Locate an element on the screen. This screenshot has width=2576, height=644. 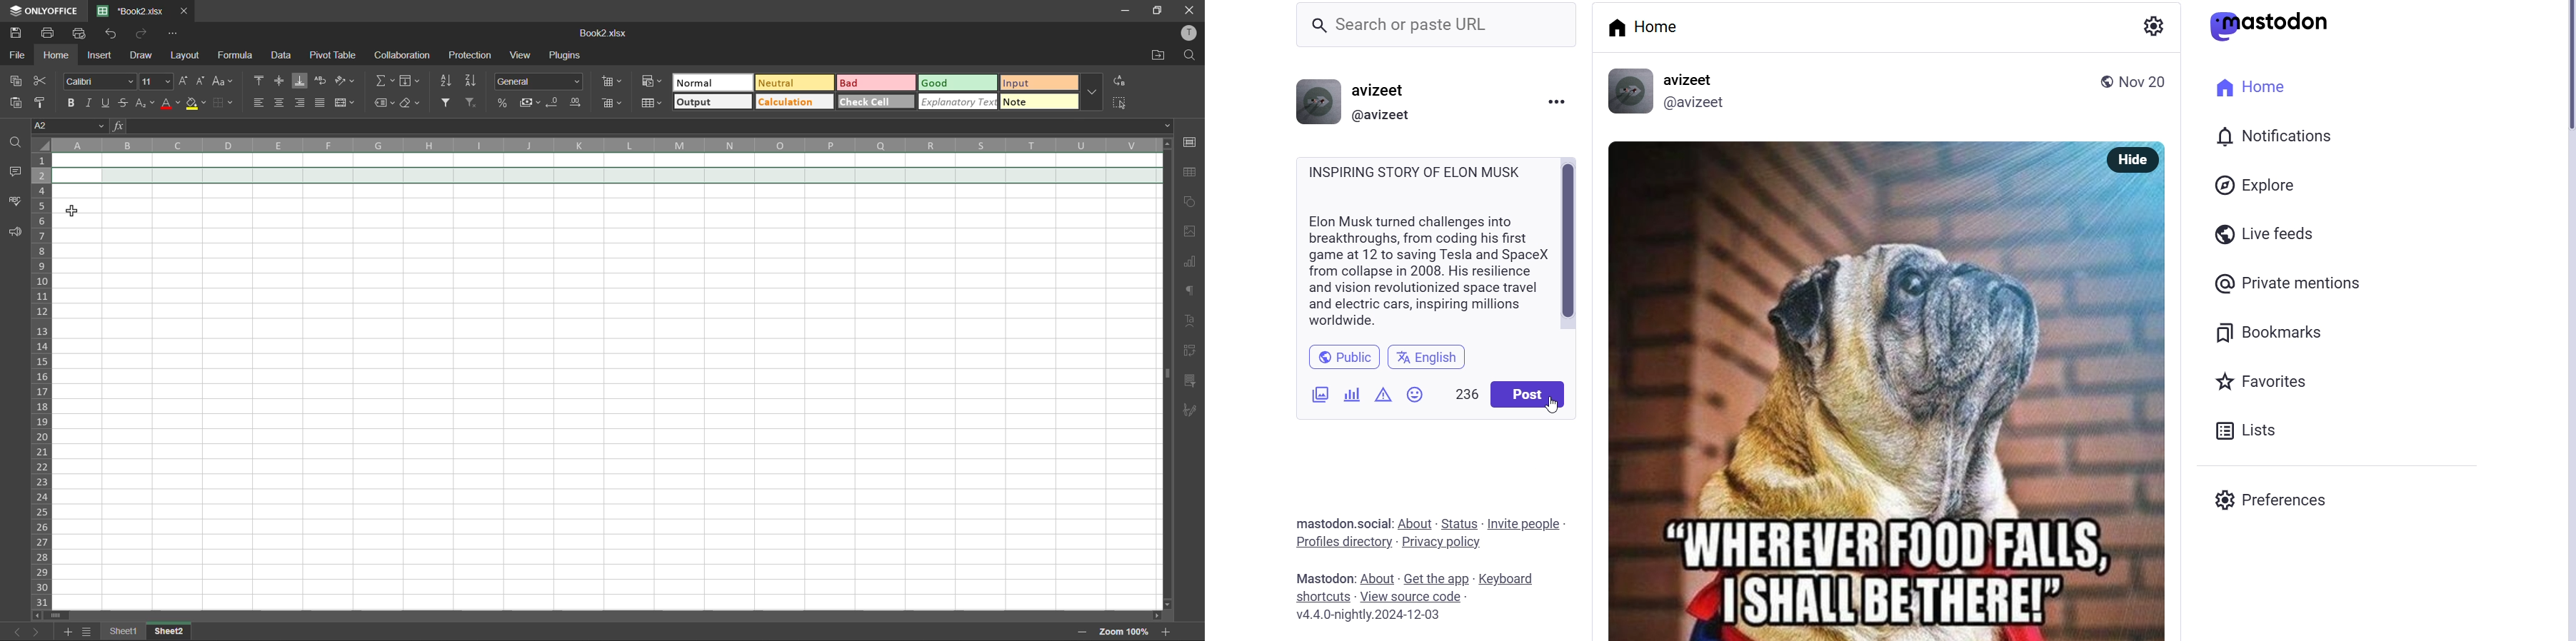
format as table is located at coordinates (654, 104).